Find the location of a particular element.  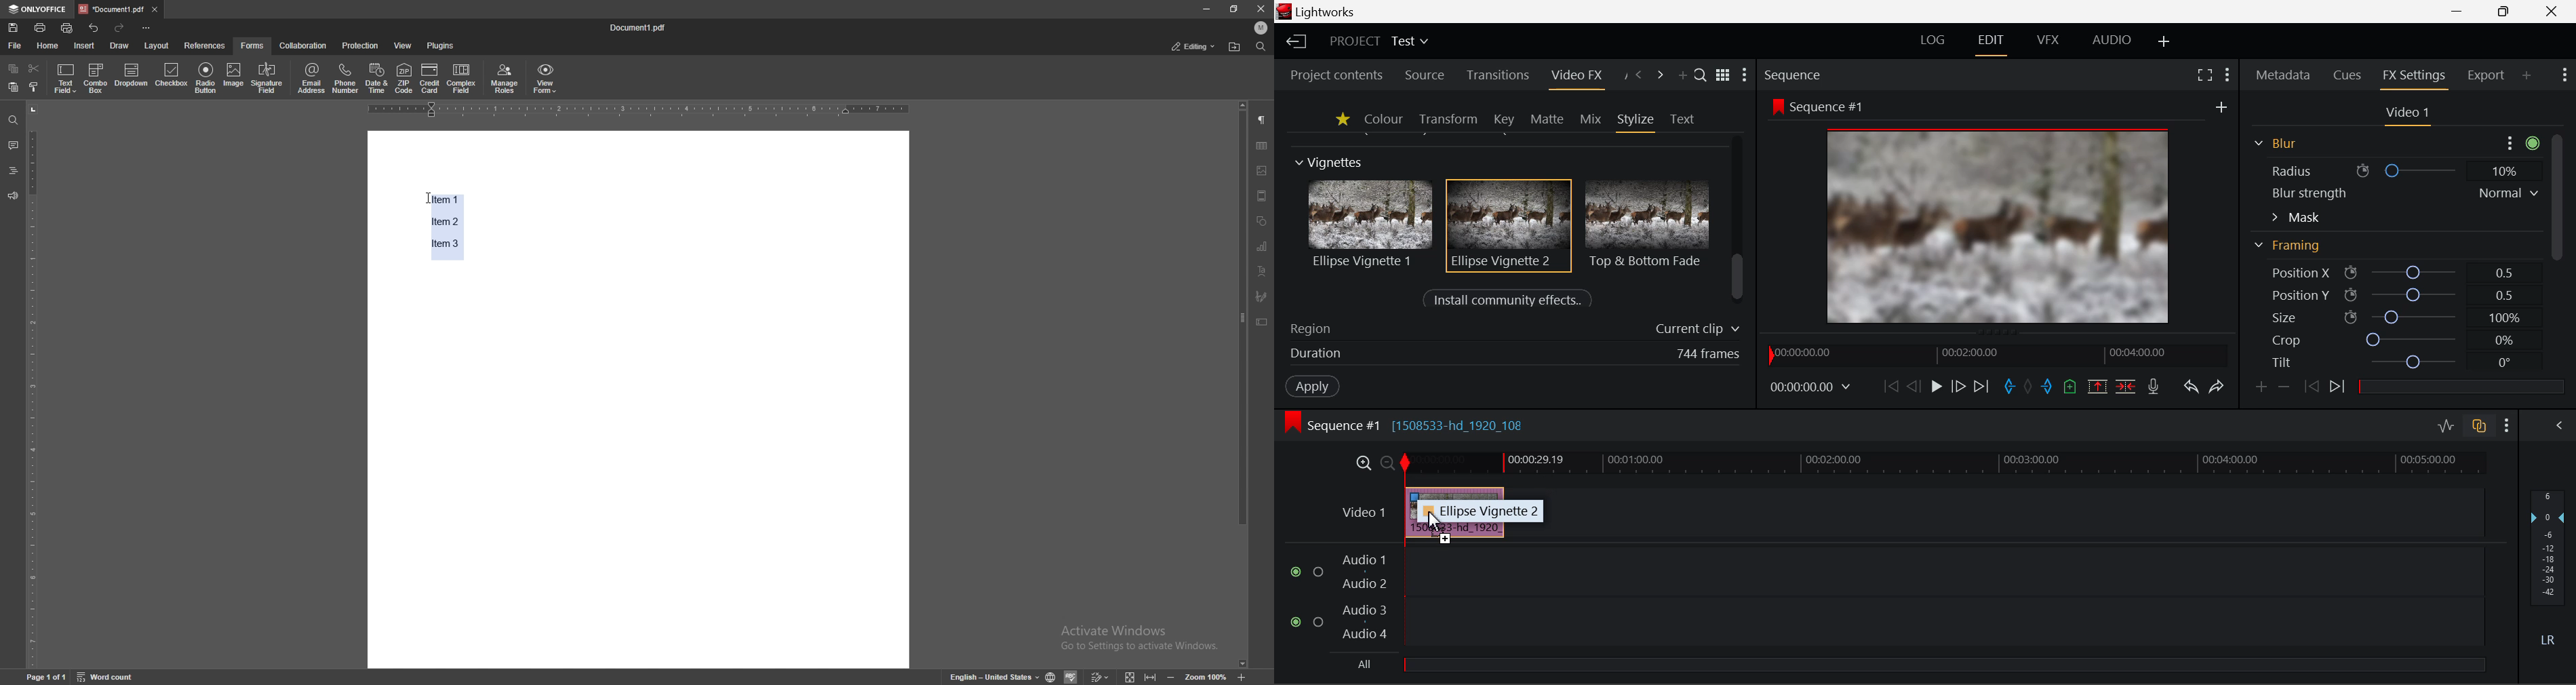

Sequence Preview Section is located at coordinates (1796, 74).